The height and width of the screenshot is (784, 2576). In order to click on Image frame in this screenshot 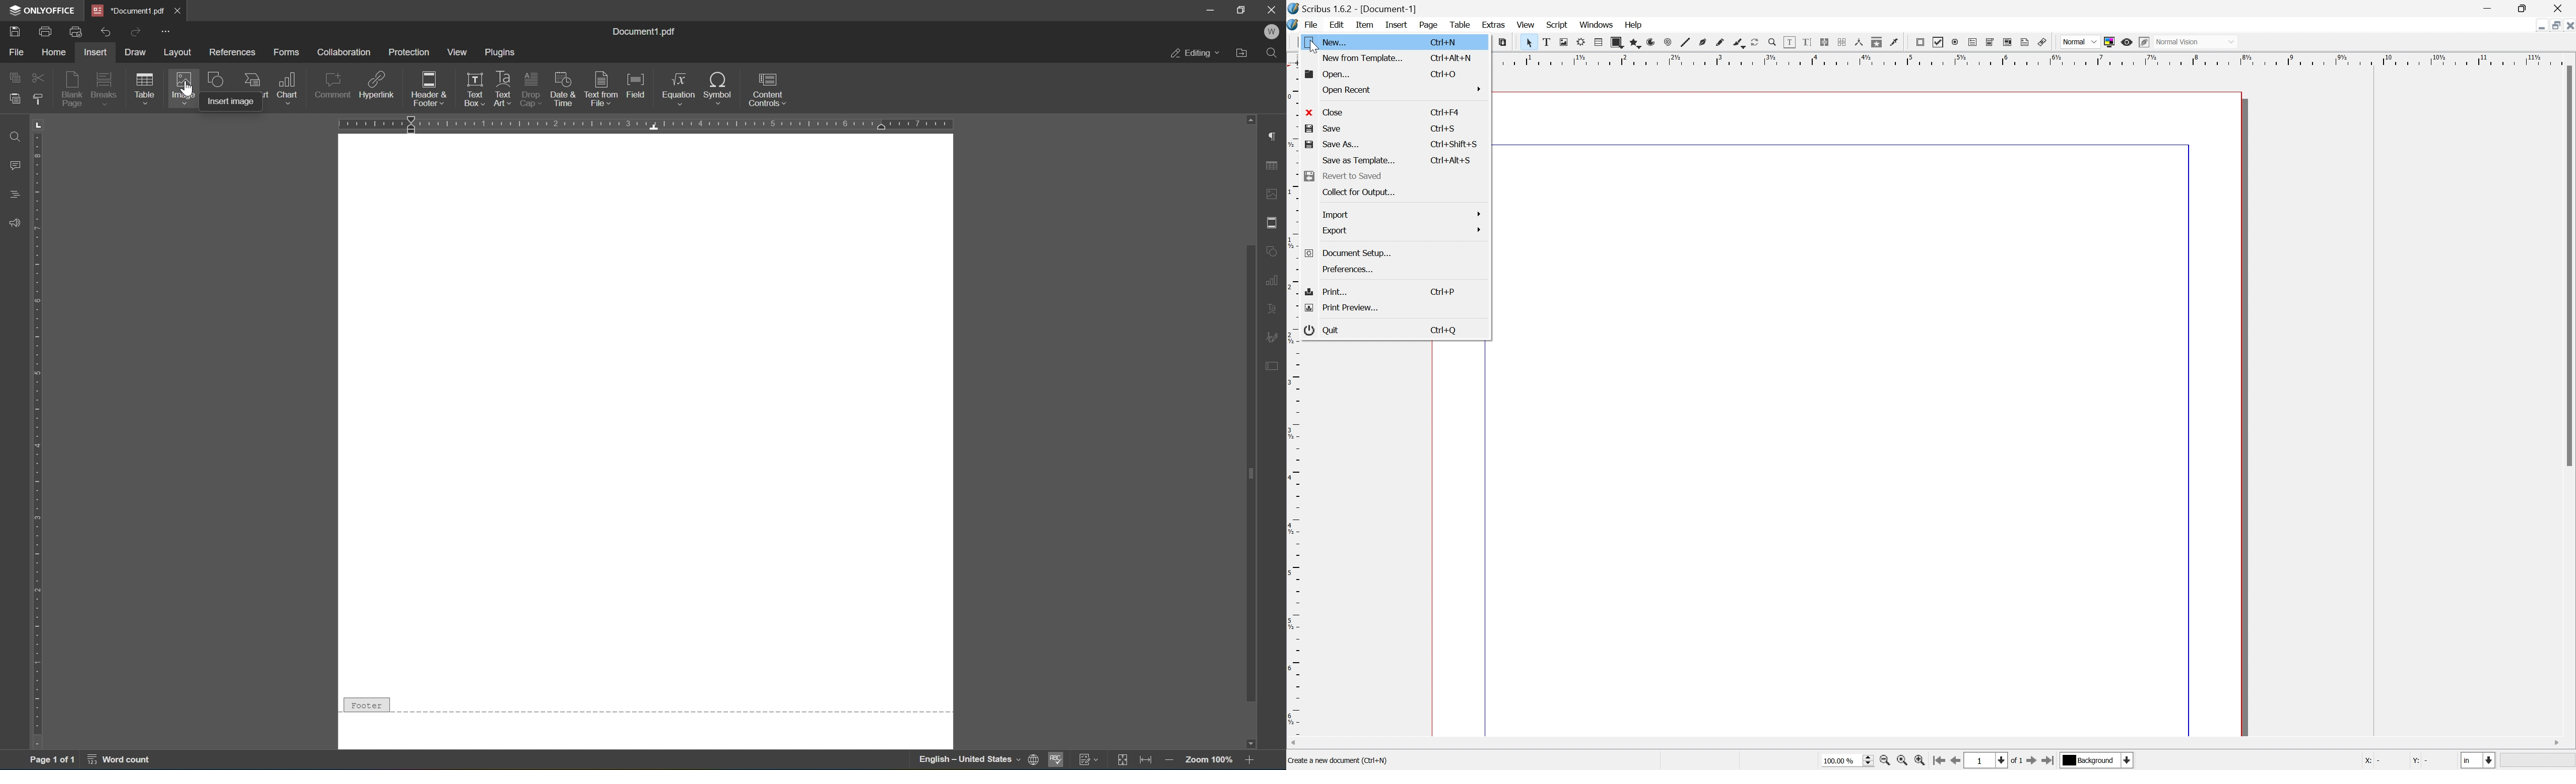, I will do `click(1563, 42)`.